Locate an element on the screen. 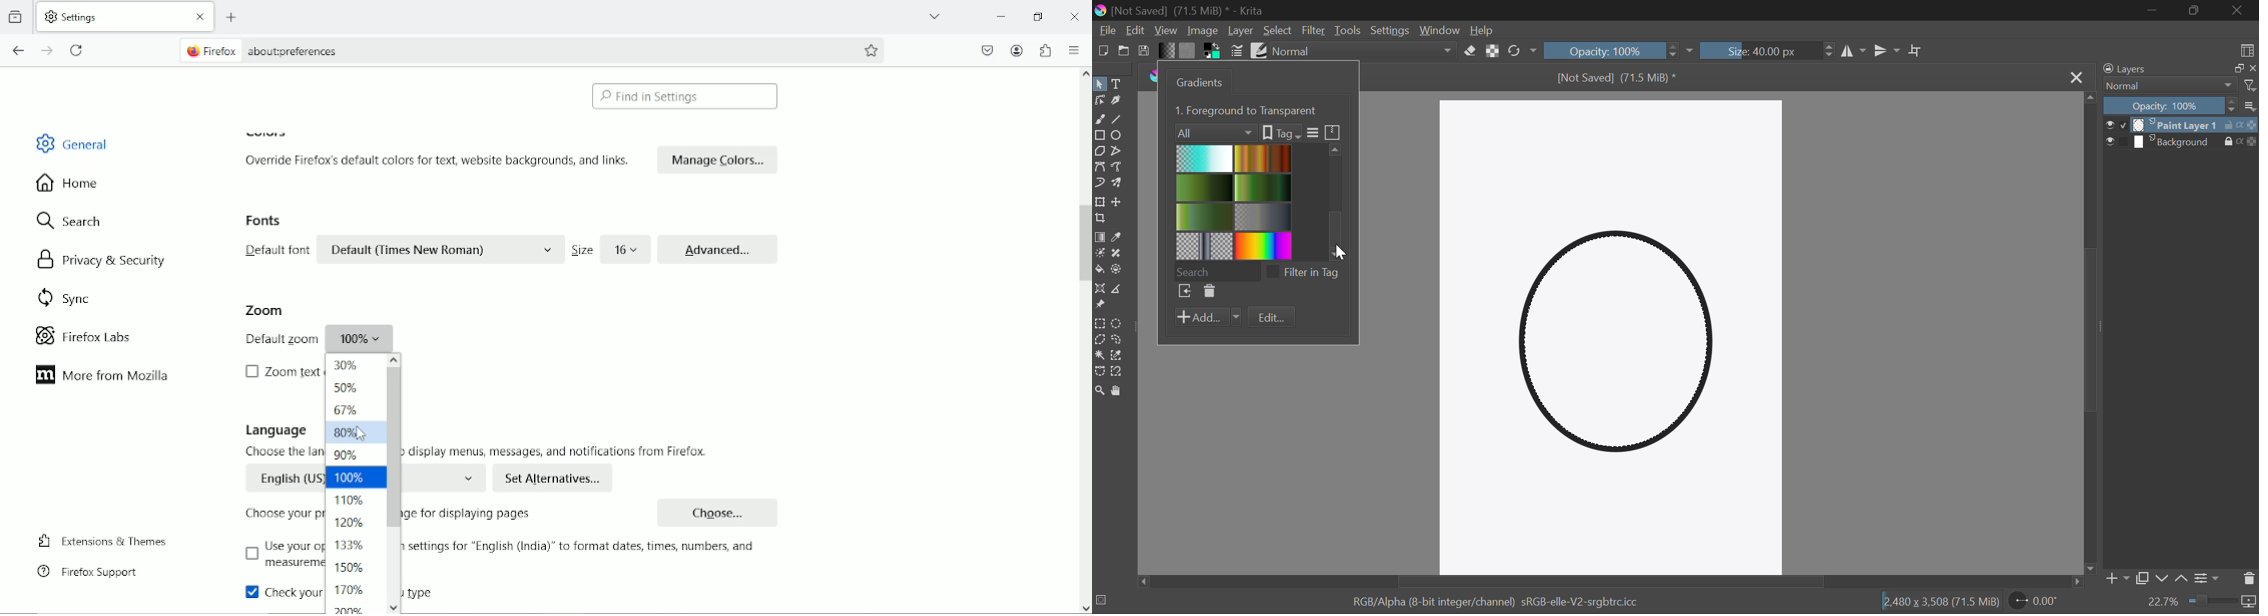 The width and height of the screenshot is (2268, 616). Eyedropper is located at coordinates (1120, 237).